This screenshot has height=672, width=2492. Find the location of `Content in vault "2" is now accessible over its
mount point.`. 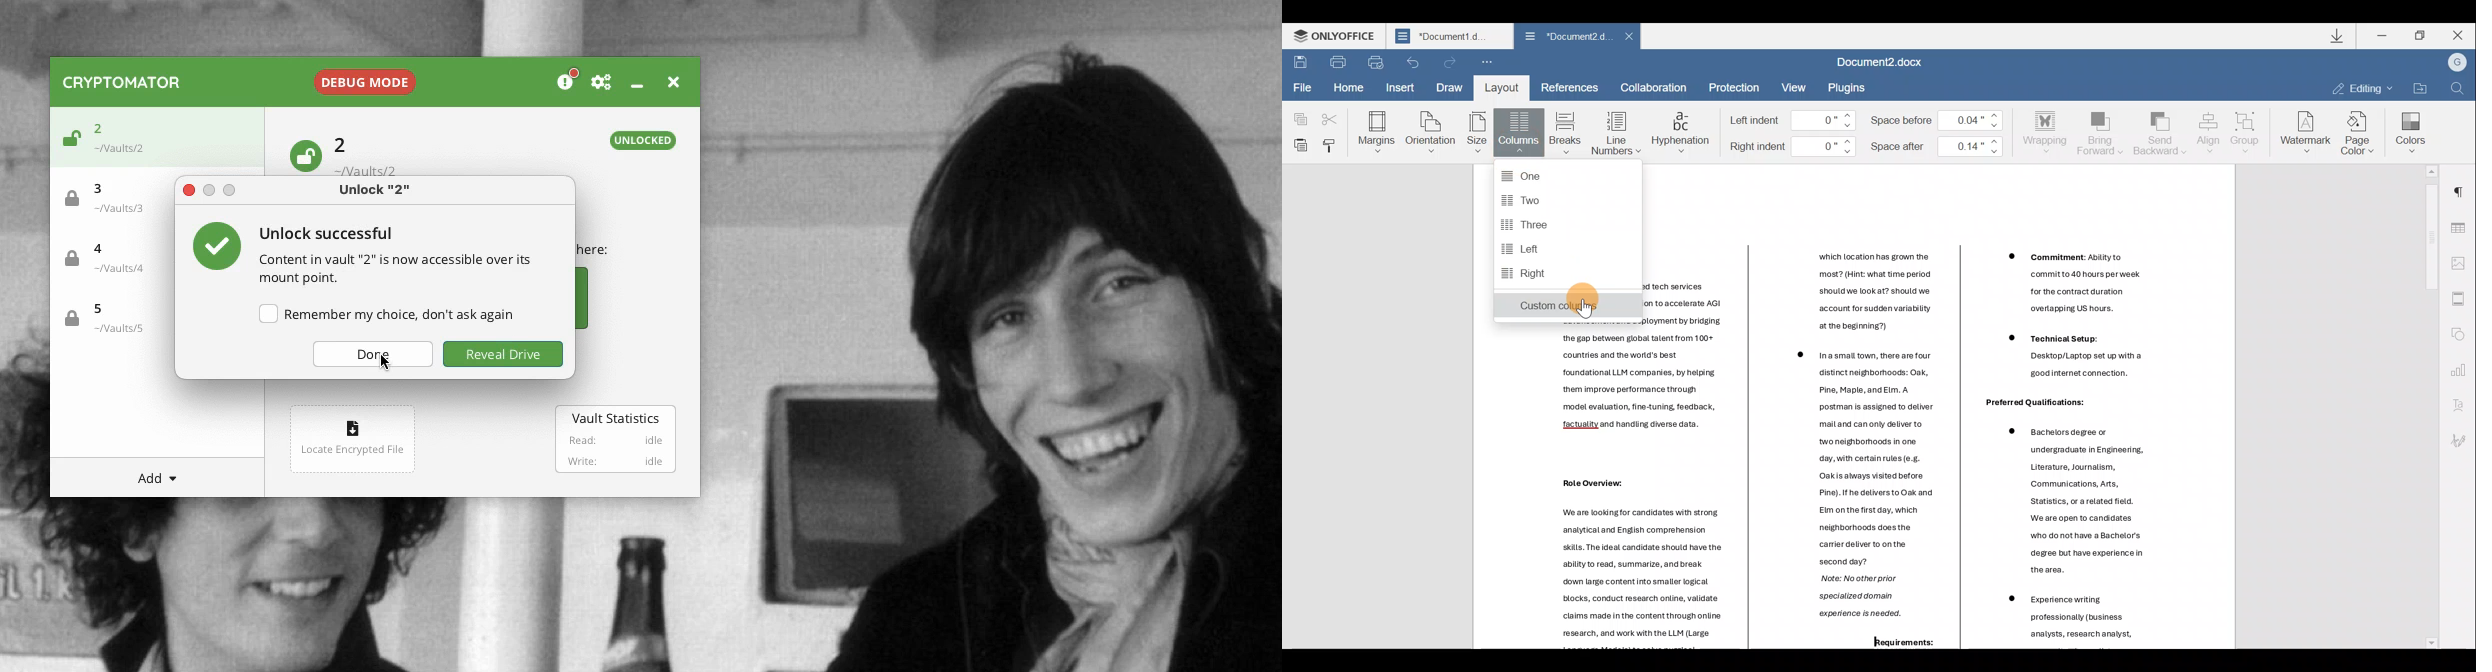

Content in vault "2" is now accessible over its
mount point. is located at coordinates (399, 268).